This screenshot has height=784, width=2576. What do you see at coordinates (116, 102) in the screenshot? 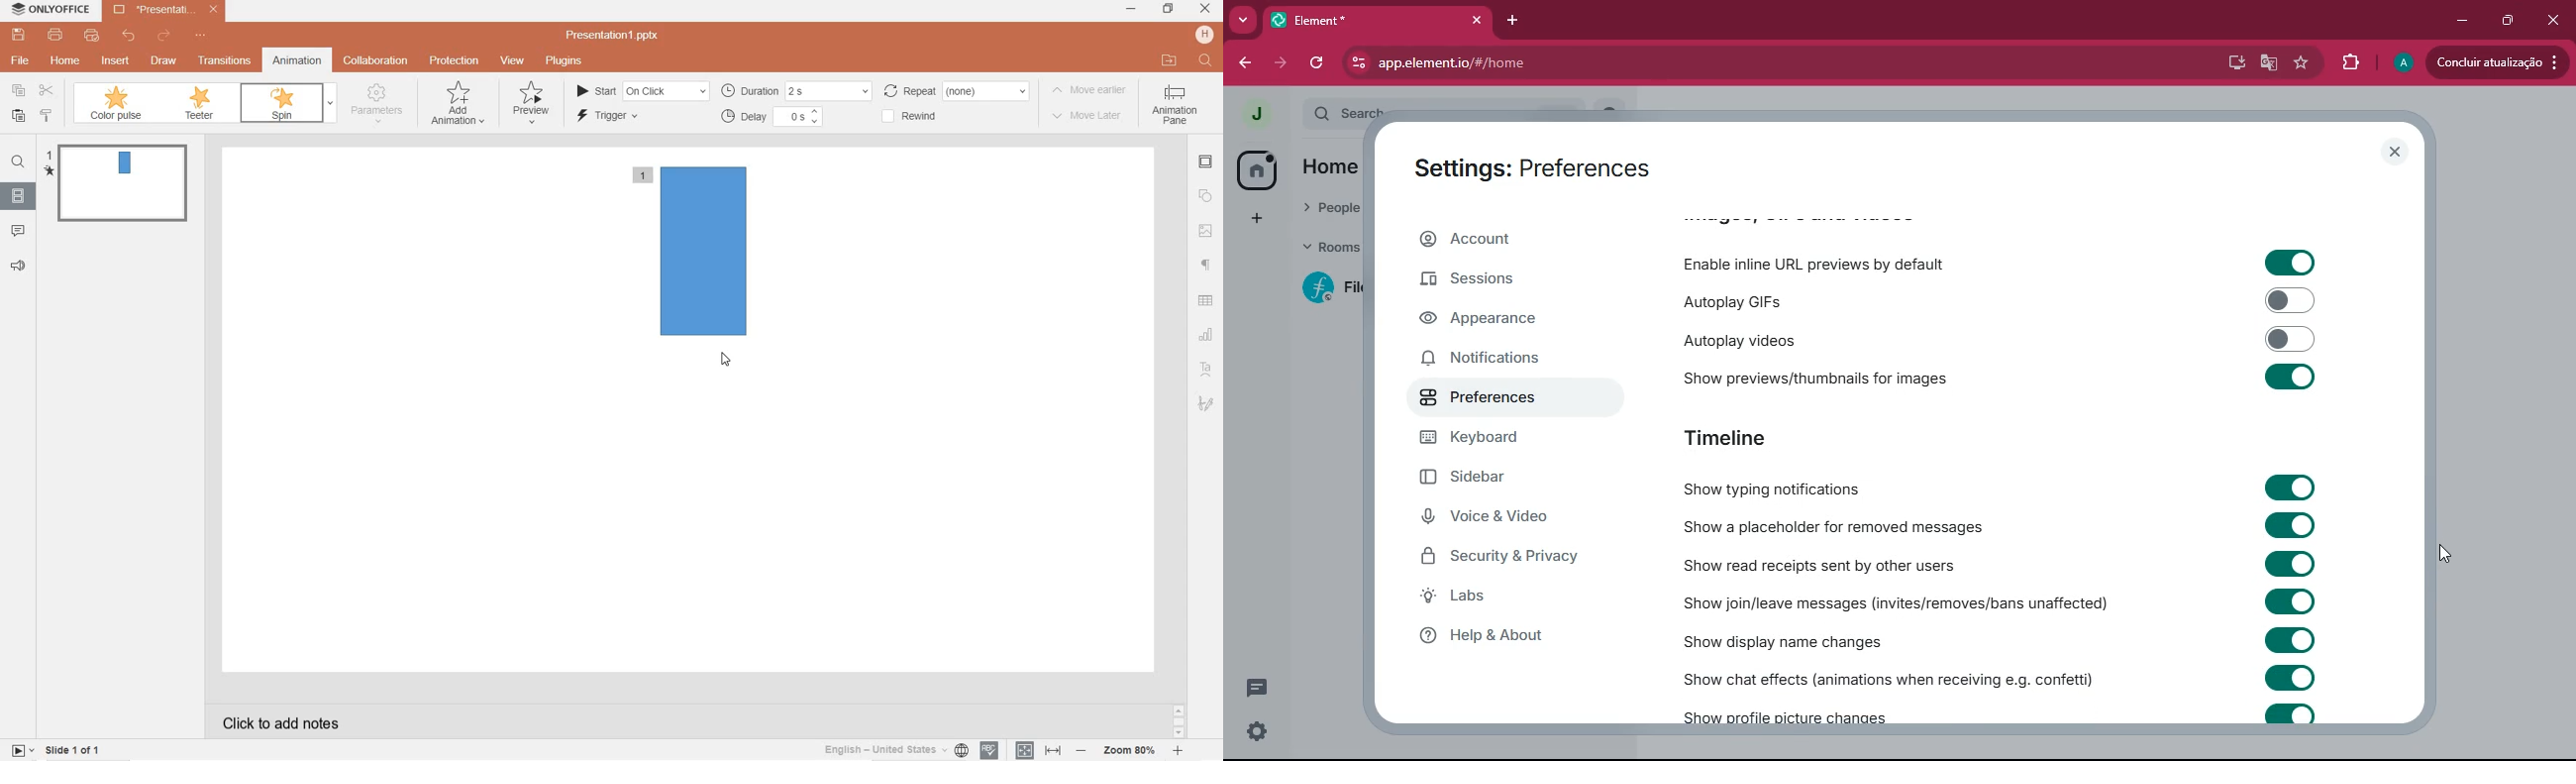
I see `Color pulse` at bounding box center [116, 102].